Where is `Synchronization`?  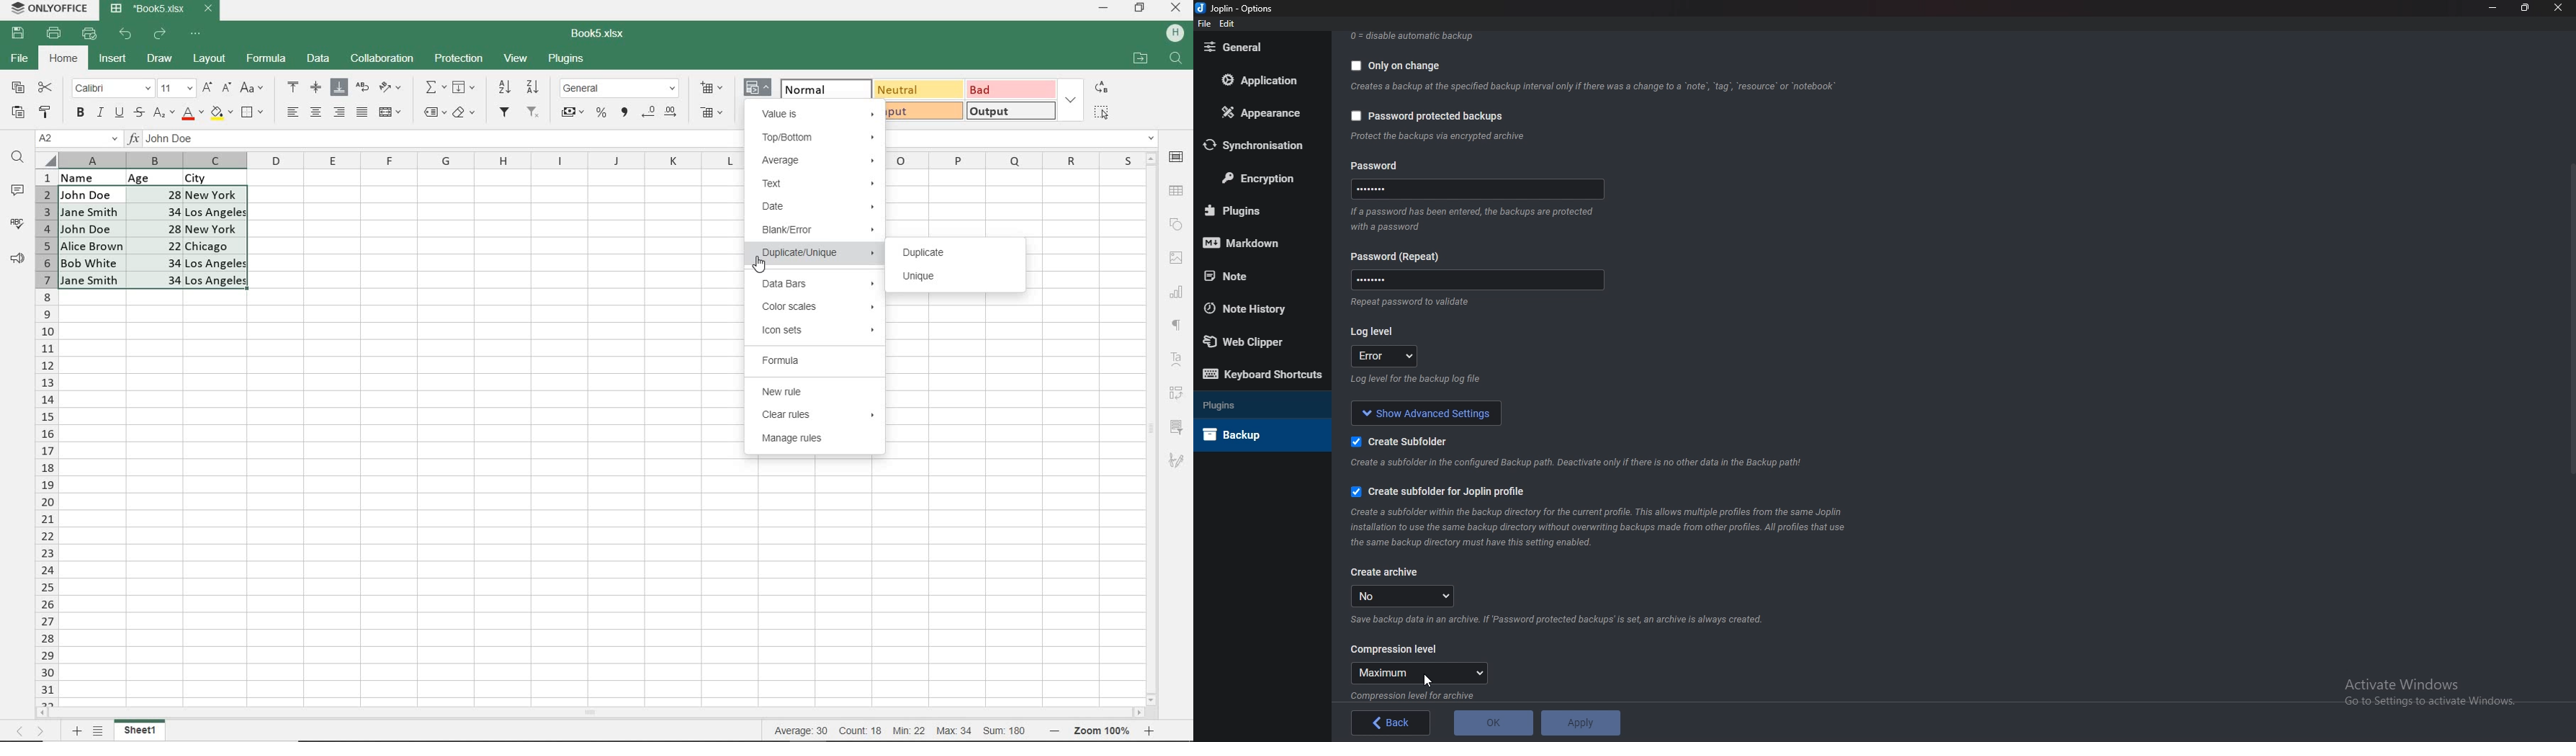
Synchronization is located at coordinates (1262, 145).